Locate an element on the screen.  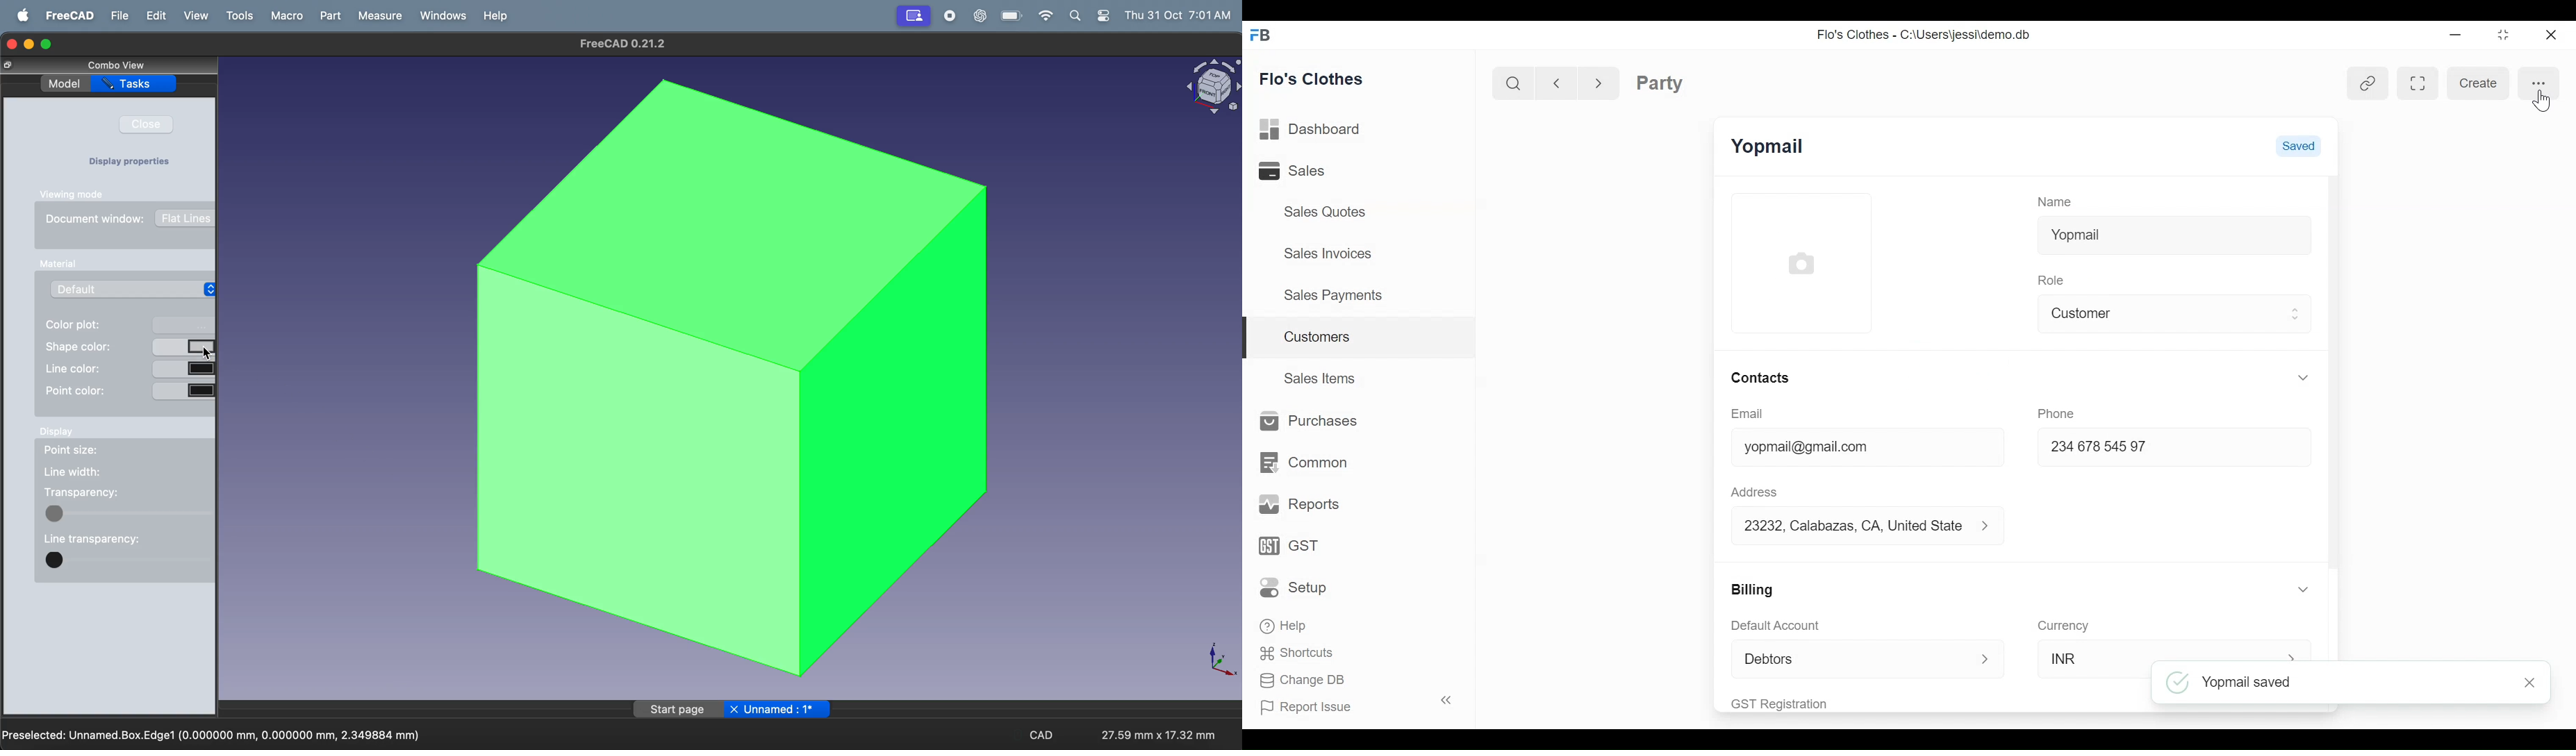
vewing mode is located at coordinates (77, 194).